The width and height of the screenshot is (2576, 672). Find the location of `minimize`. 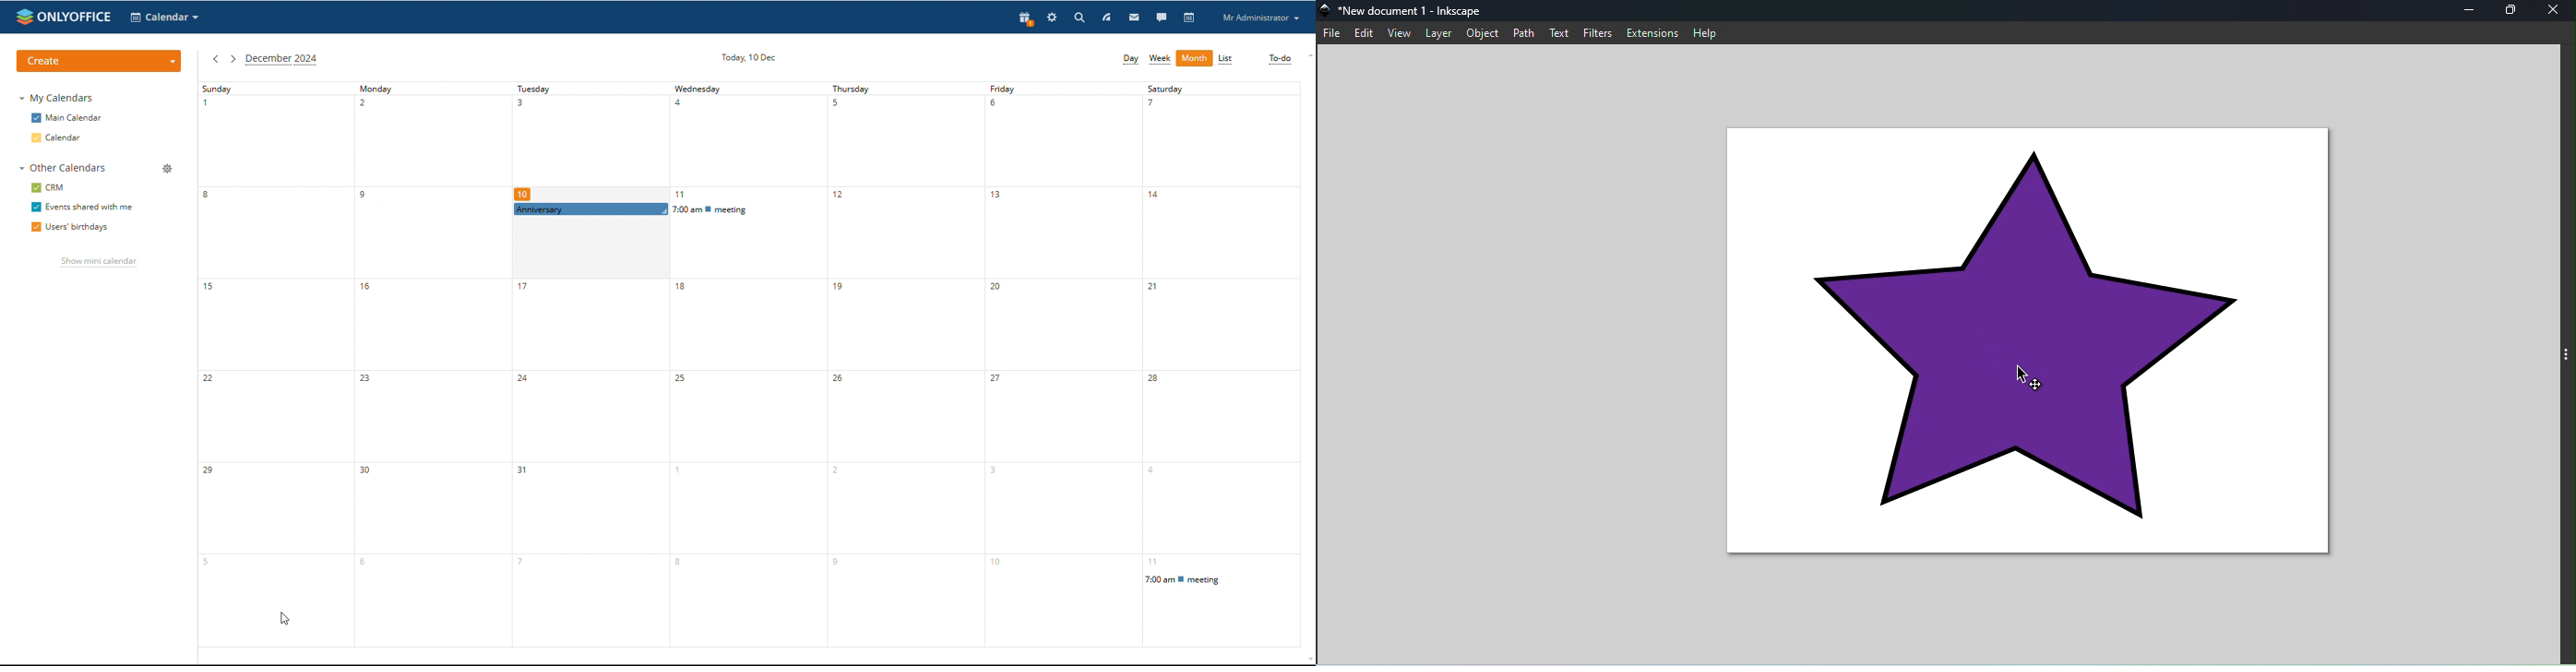

minimize is located at coordinates (2469, 11).